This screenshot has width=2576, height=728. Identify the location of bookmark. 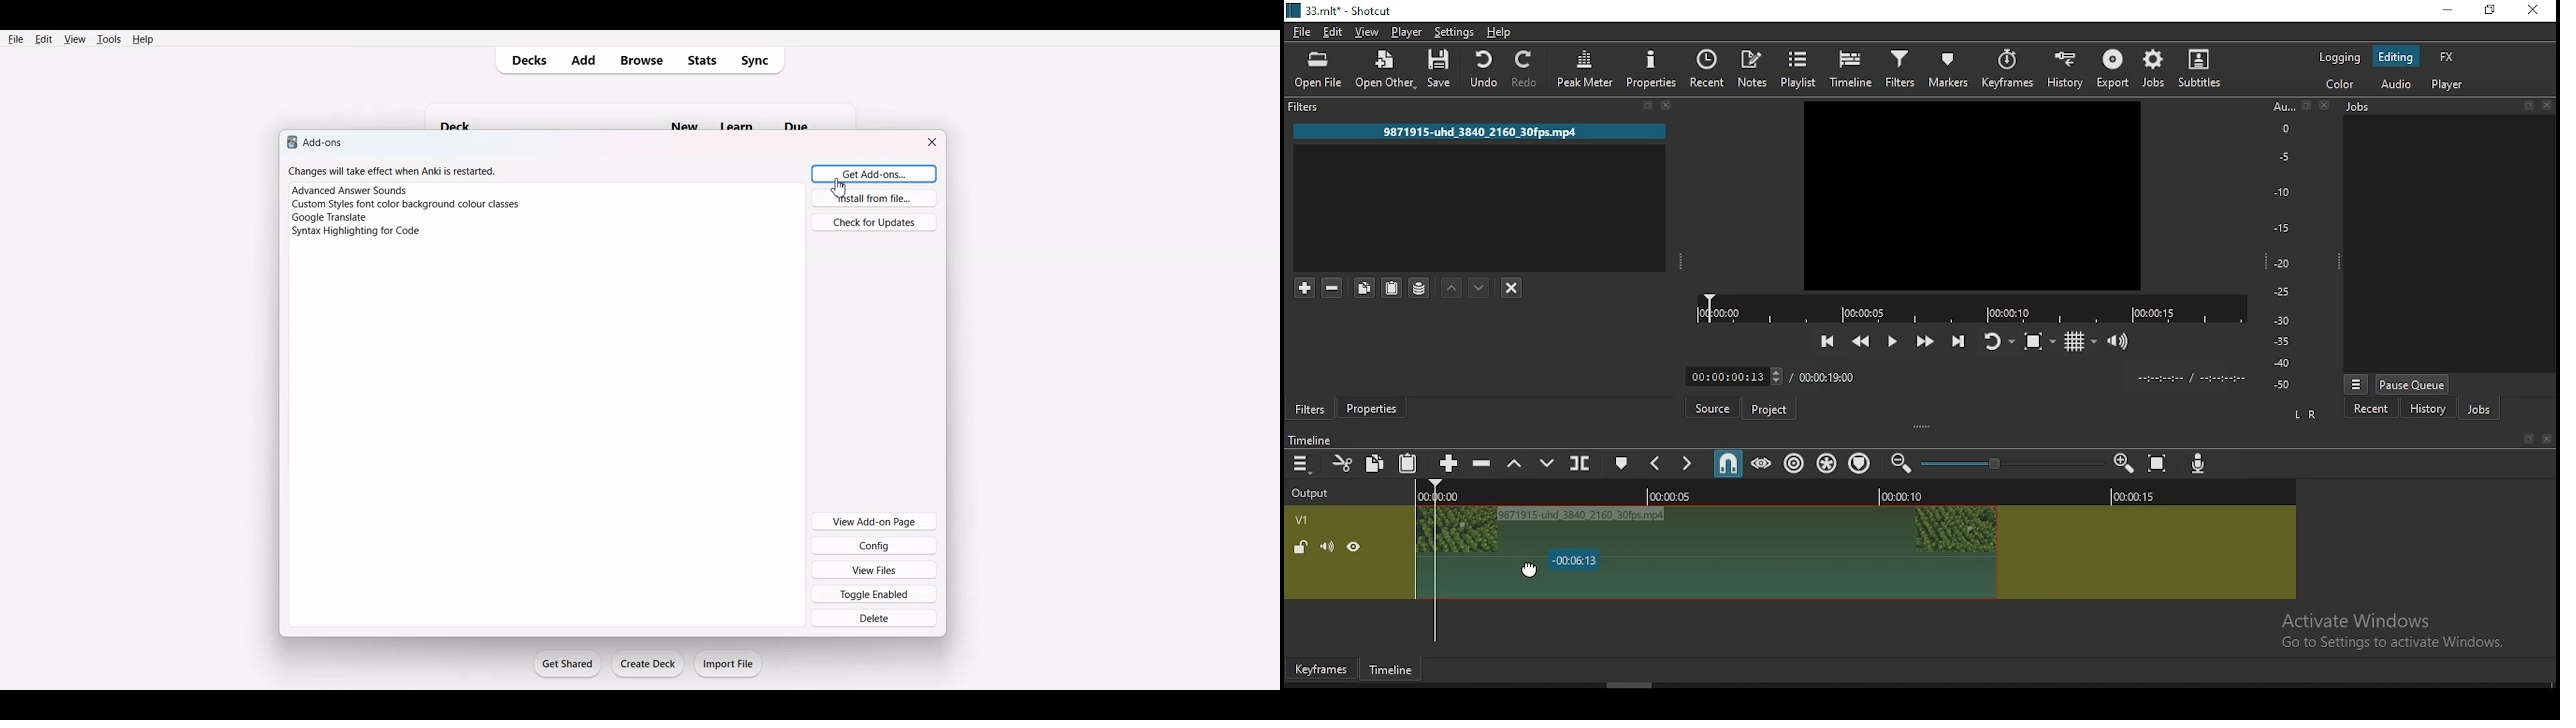
(2304, 106).